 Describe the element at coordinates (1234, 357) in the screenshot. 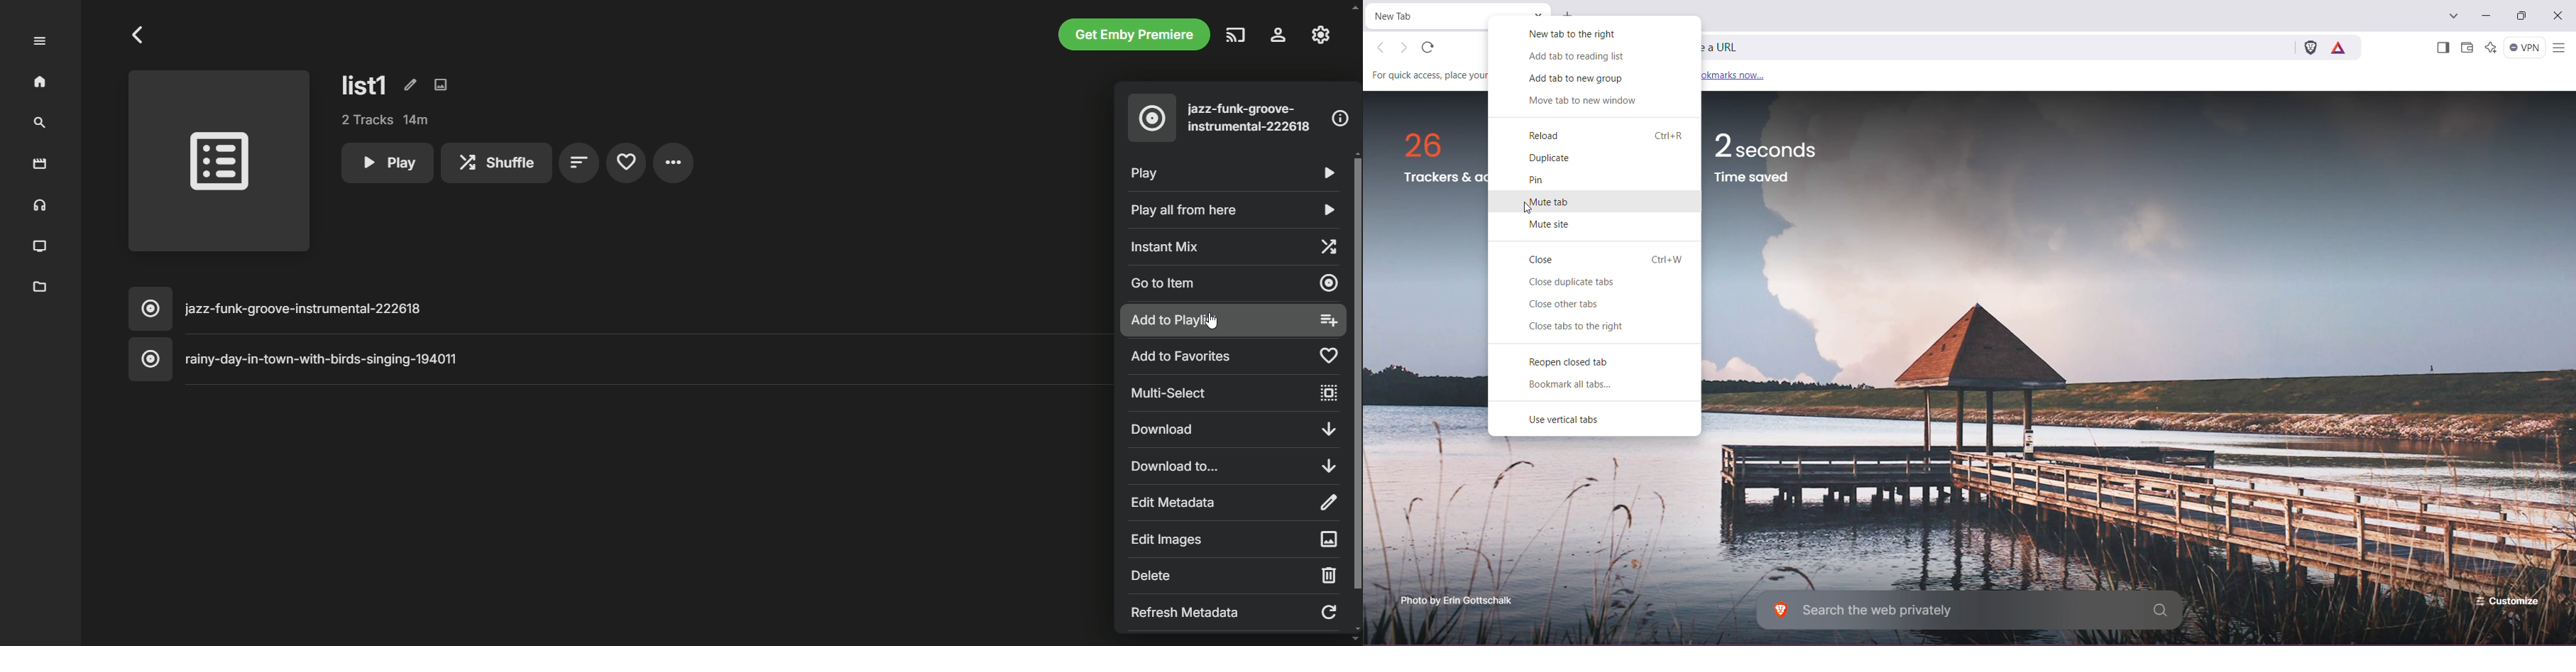

I see `add to favorites` at that location.